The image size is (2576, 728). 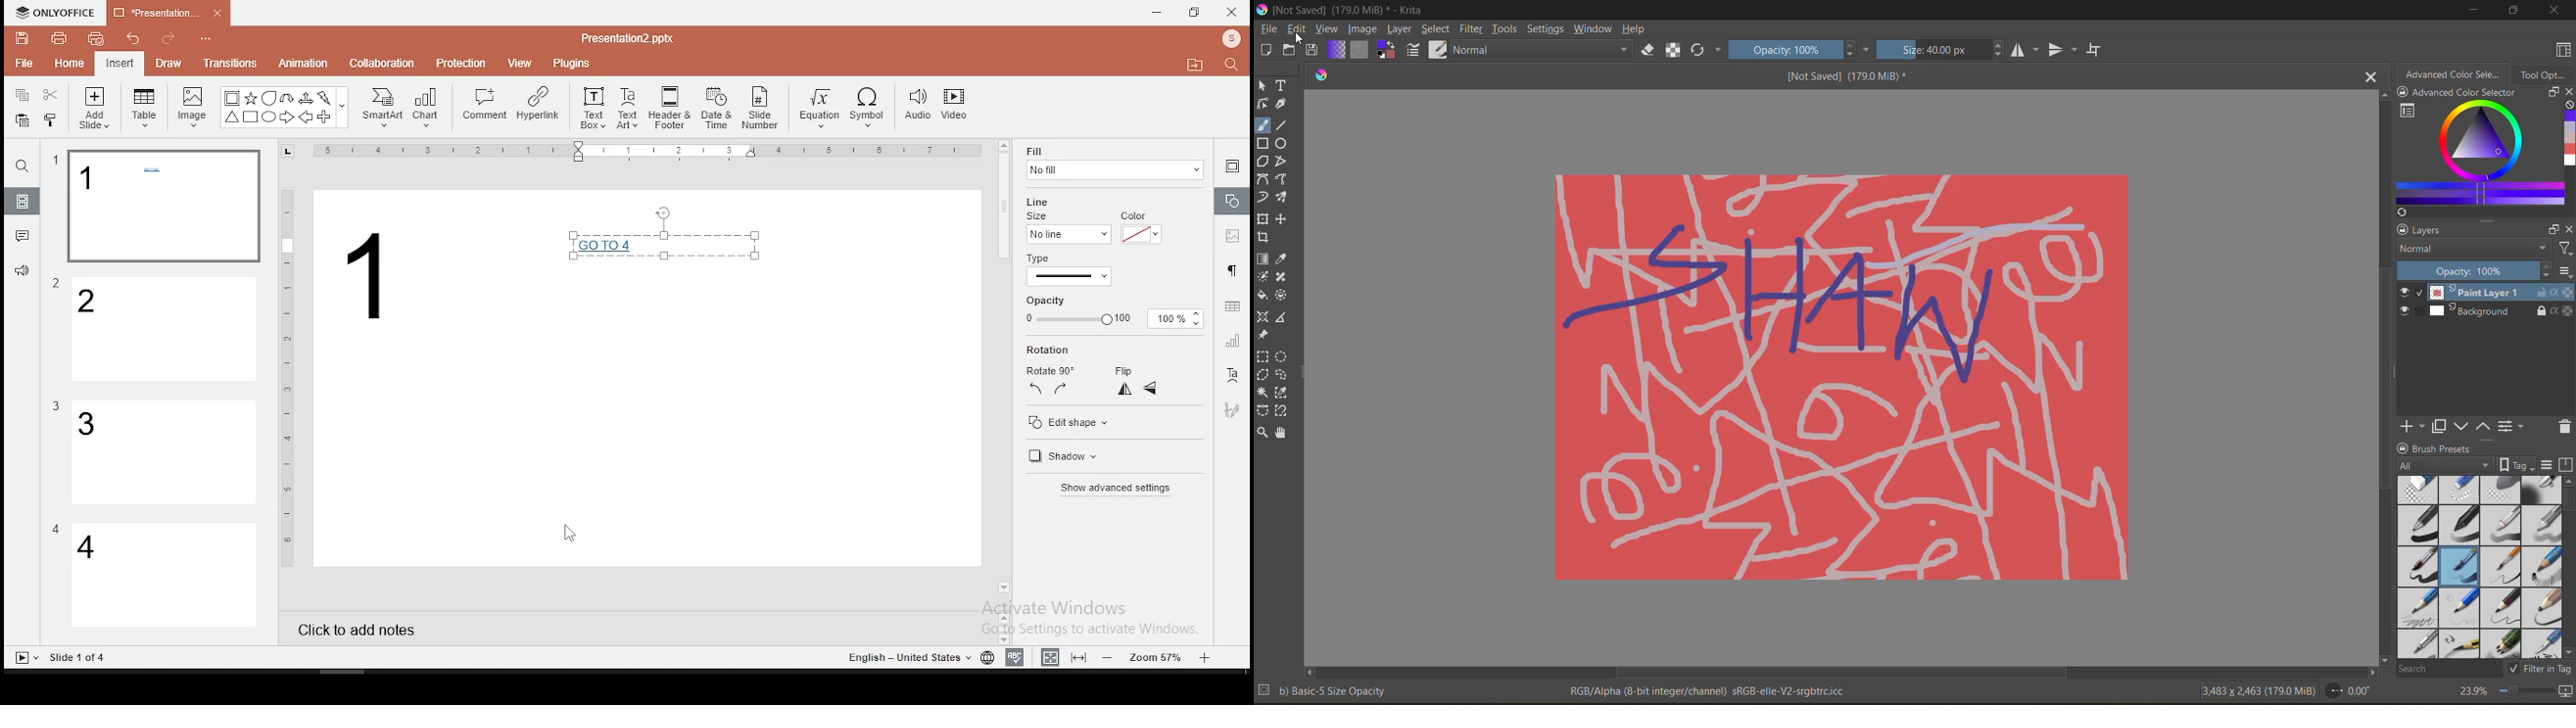 What do you see at coordinates (1285, 375) in the screenshot?
I see `freehand selection tool` at bounding box center [1285, 375].